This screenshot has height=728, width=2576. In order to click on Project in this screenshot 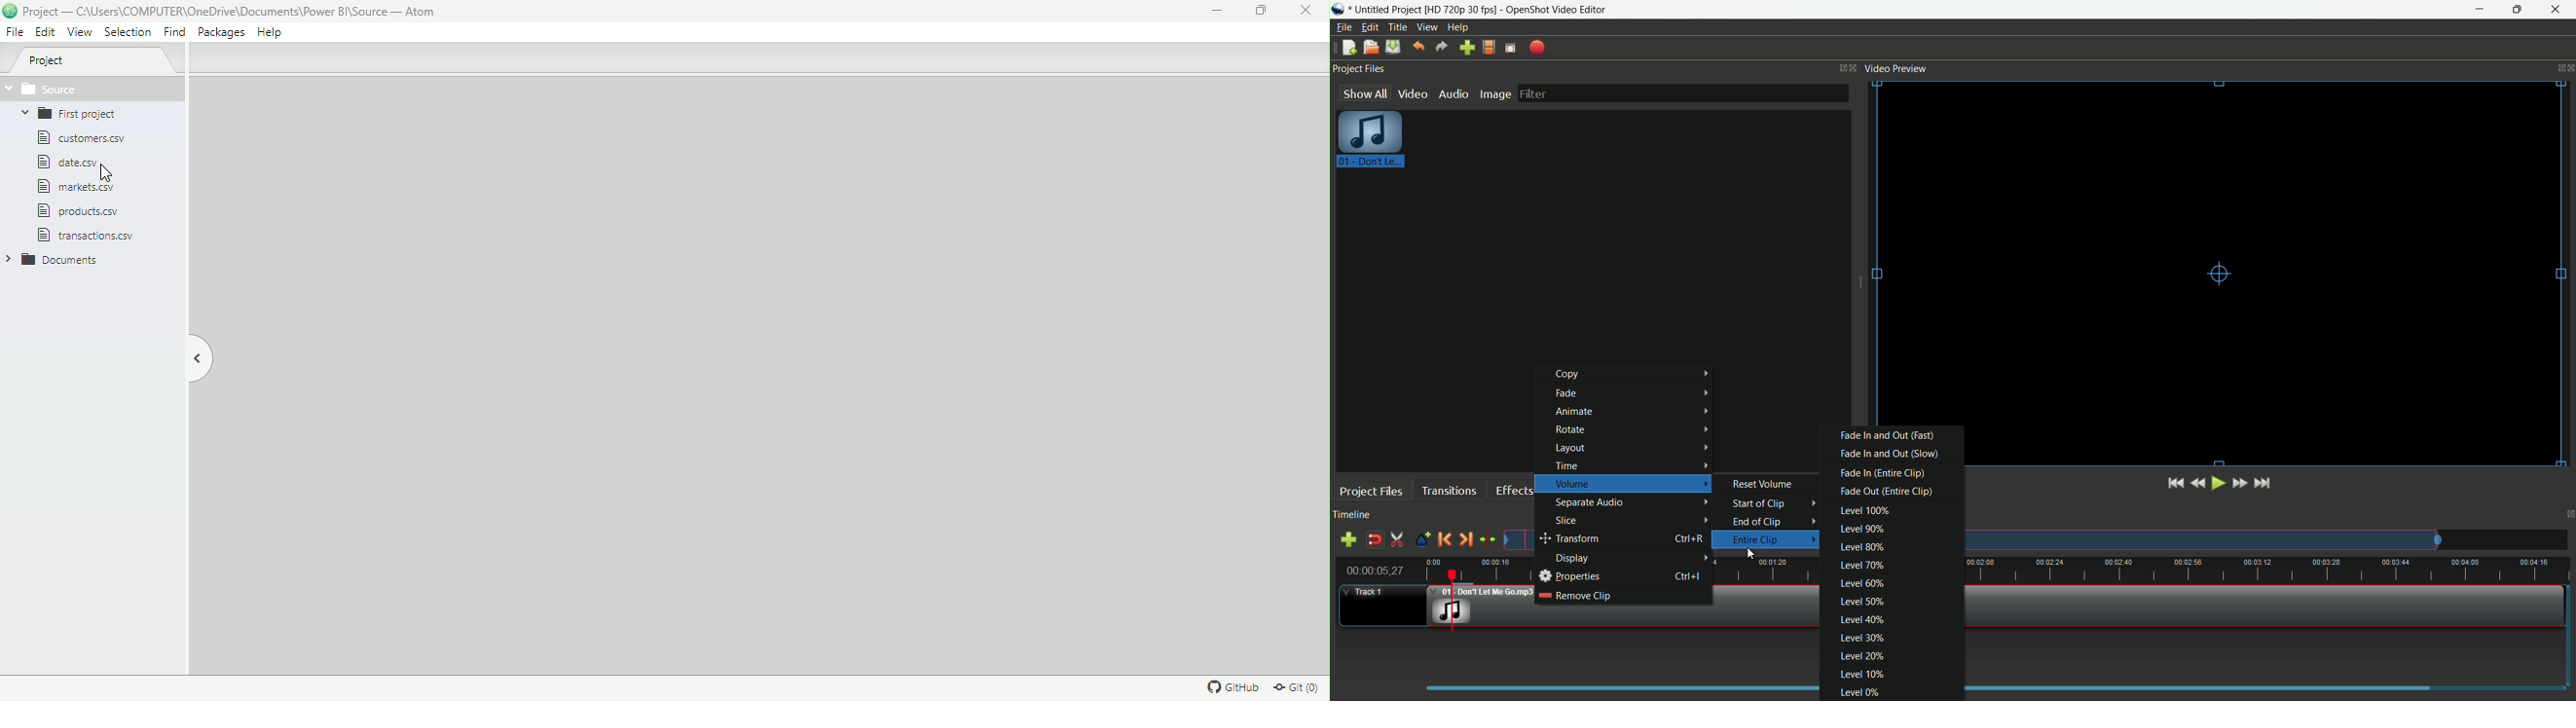, I will do `click(99, 61)`.